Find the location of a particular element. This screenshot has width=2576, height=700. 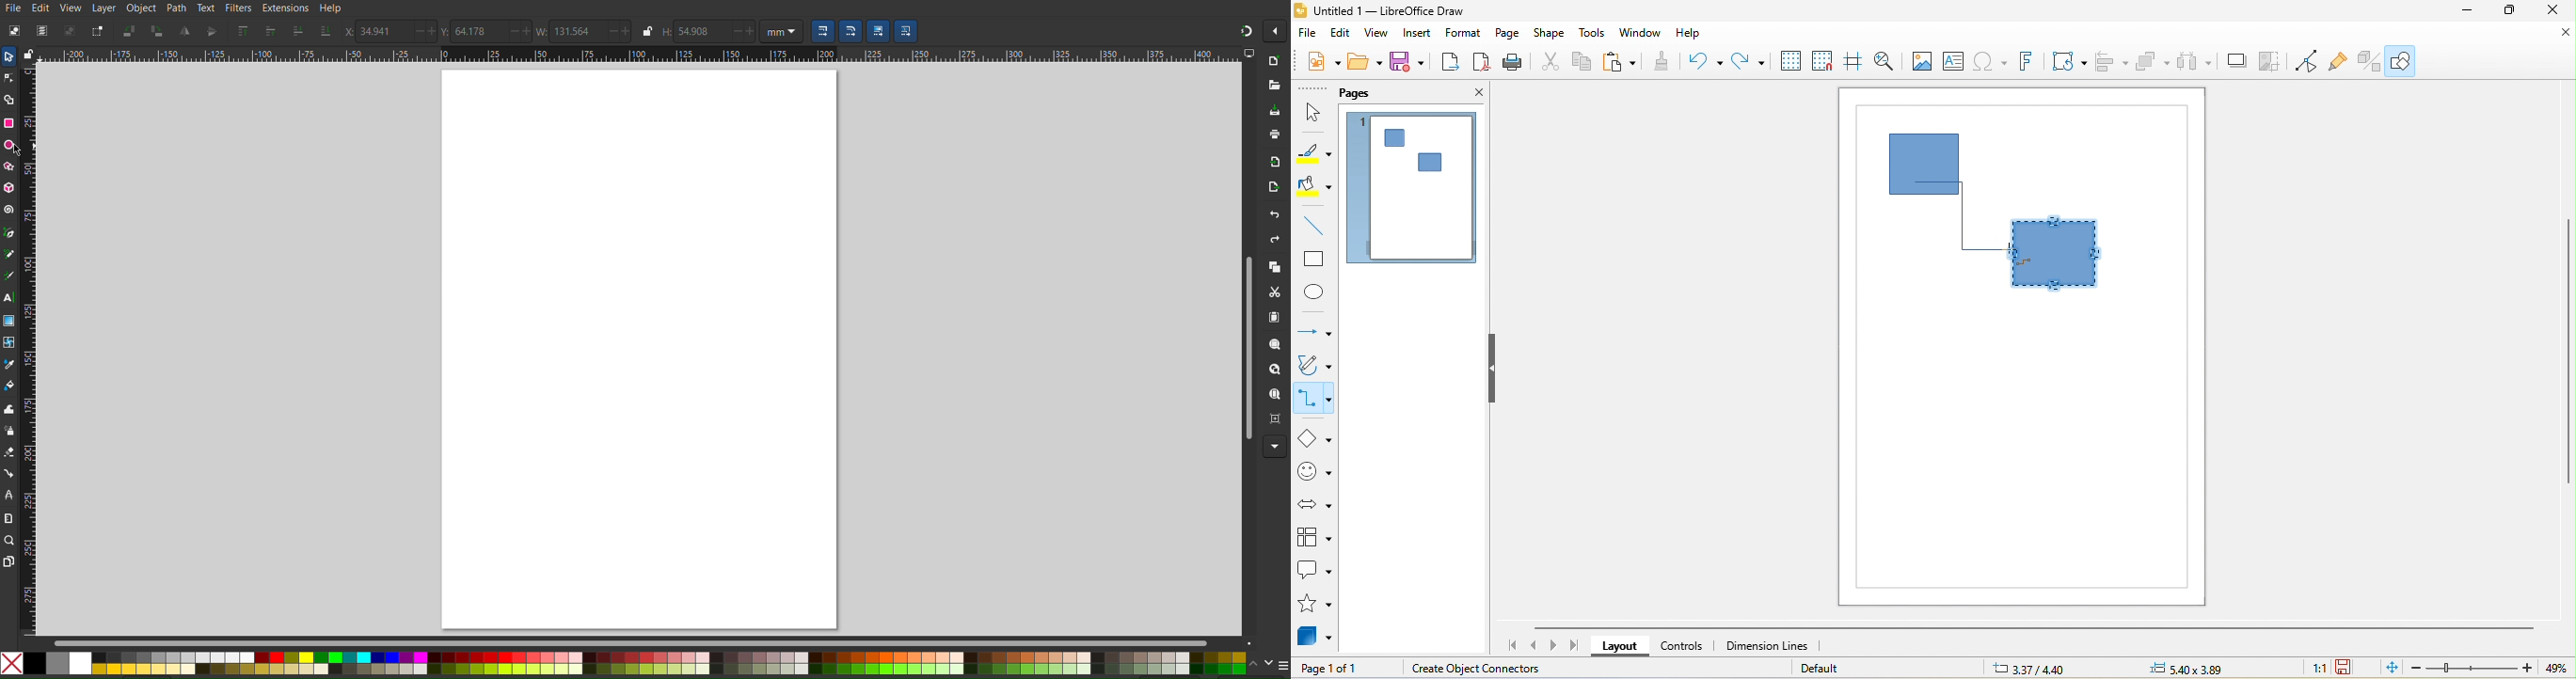

special character is located at coordinates (1992, 61).